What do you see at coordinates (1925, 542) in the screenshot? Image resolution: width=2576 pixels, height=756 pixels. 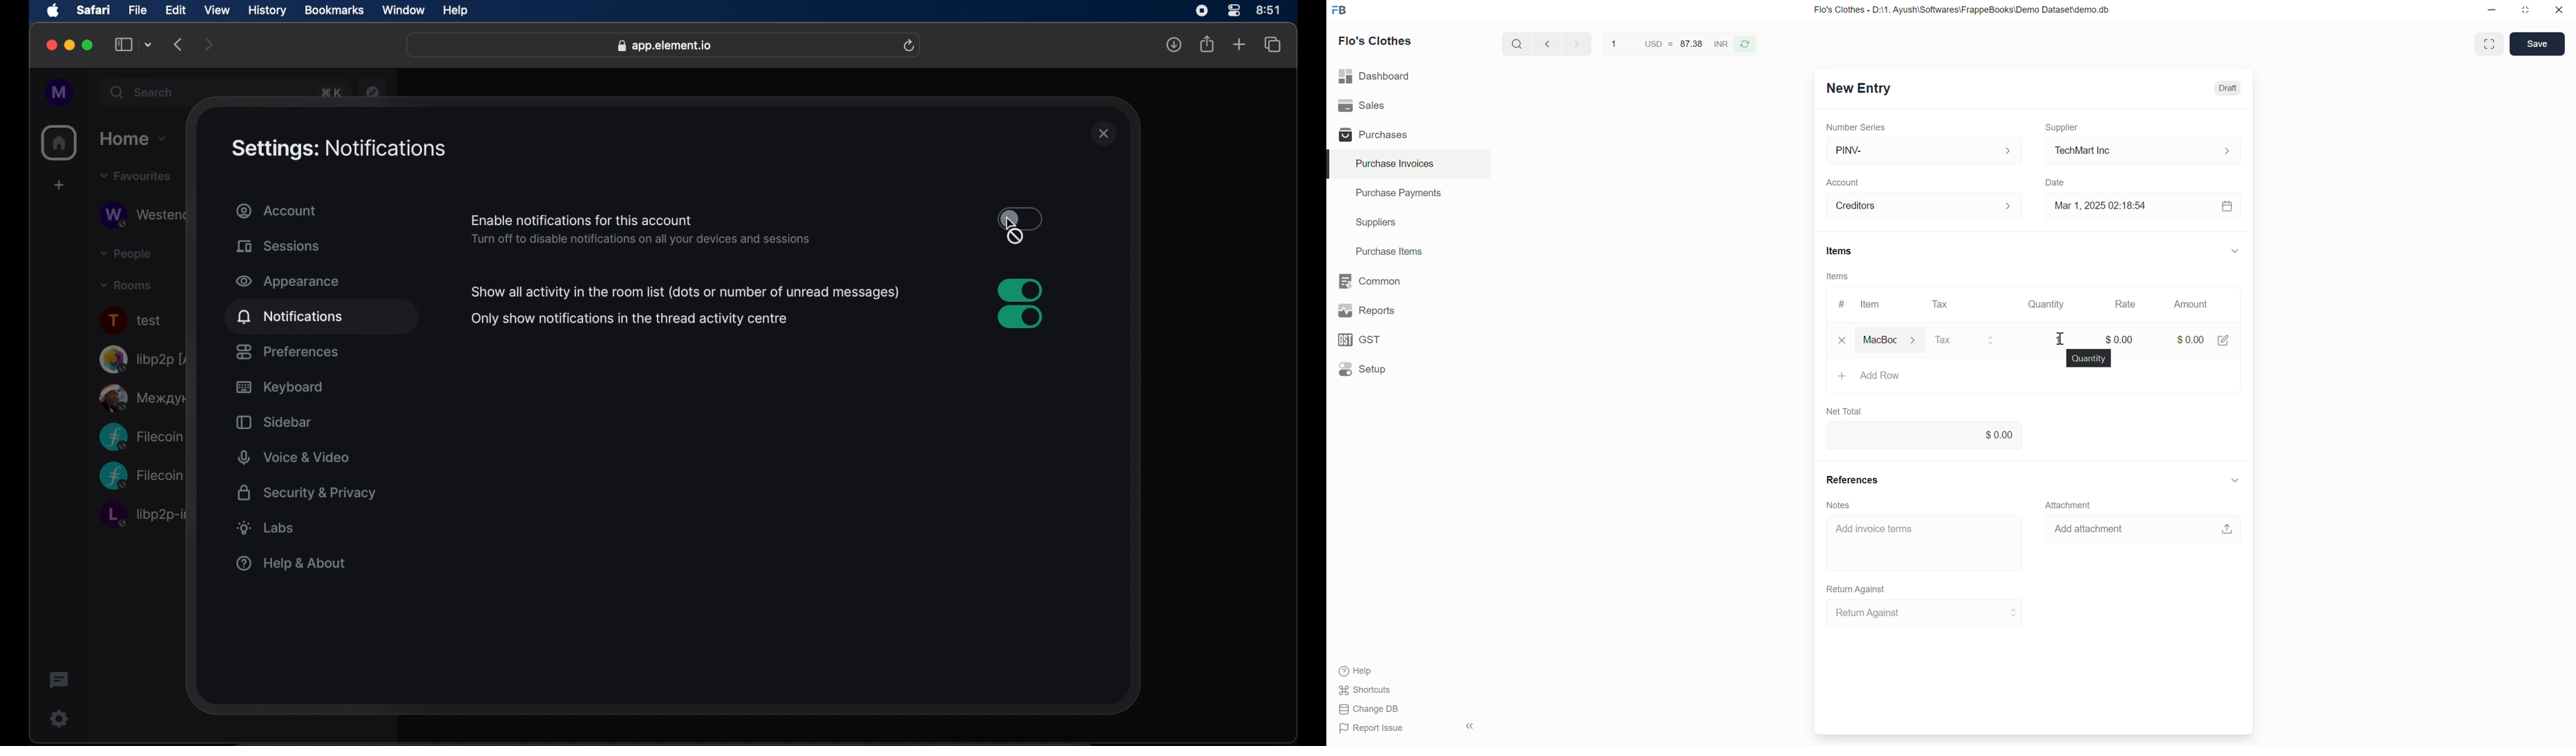 I see `Add invoice terms` at bounding box center [1925, 542].